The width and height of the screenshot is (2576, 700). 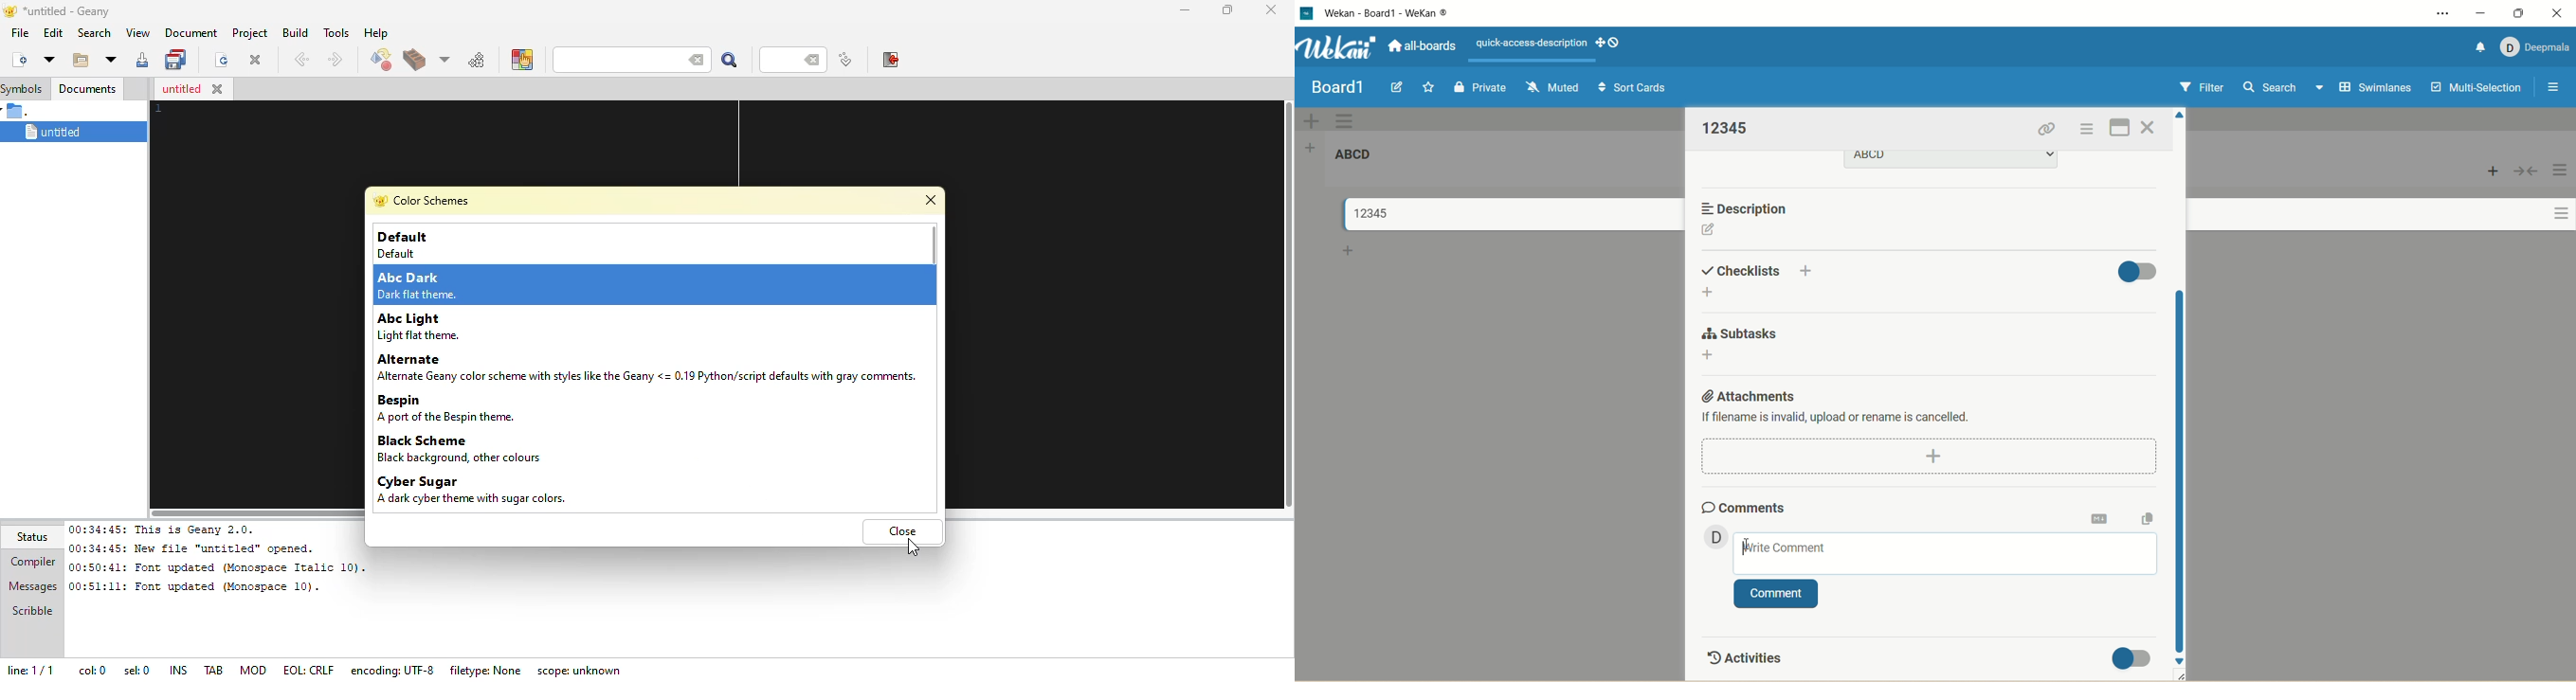 I want to click on comment, so click(x=1776, y=595).